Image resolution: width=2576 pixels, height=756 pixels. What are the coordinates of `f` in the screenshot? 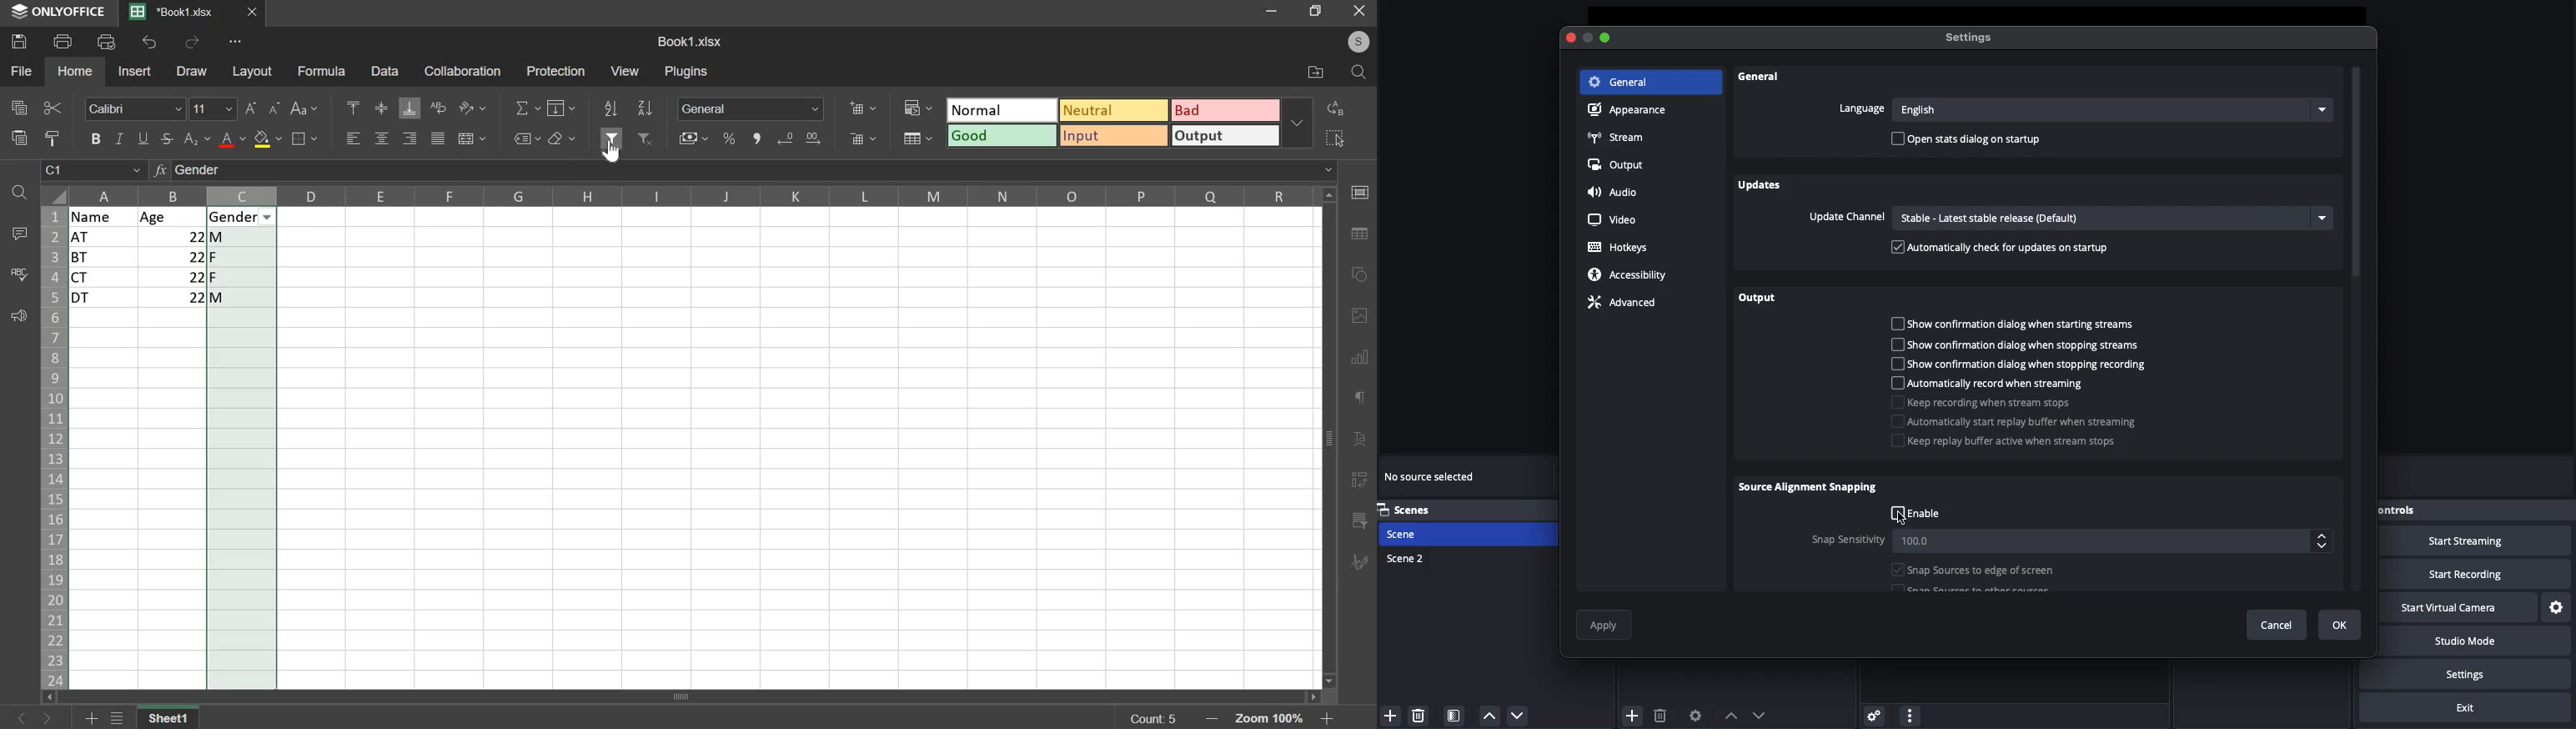 It's located at (241, 277).